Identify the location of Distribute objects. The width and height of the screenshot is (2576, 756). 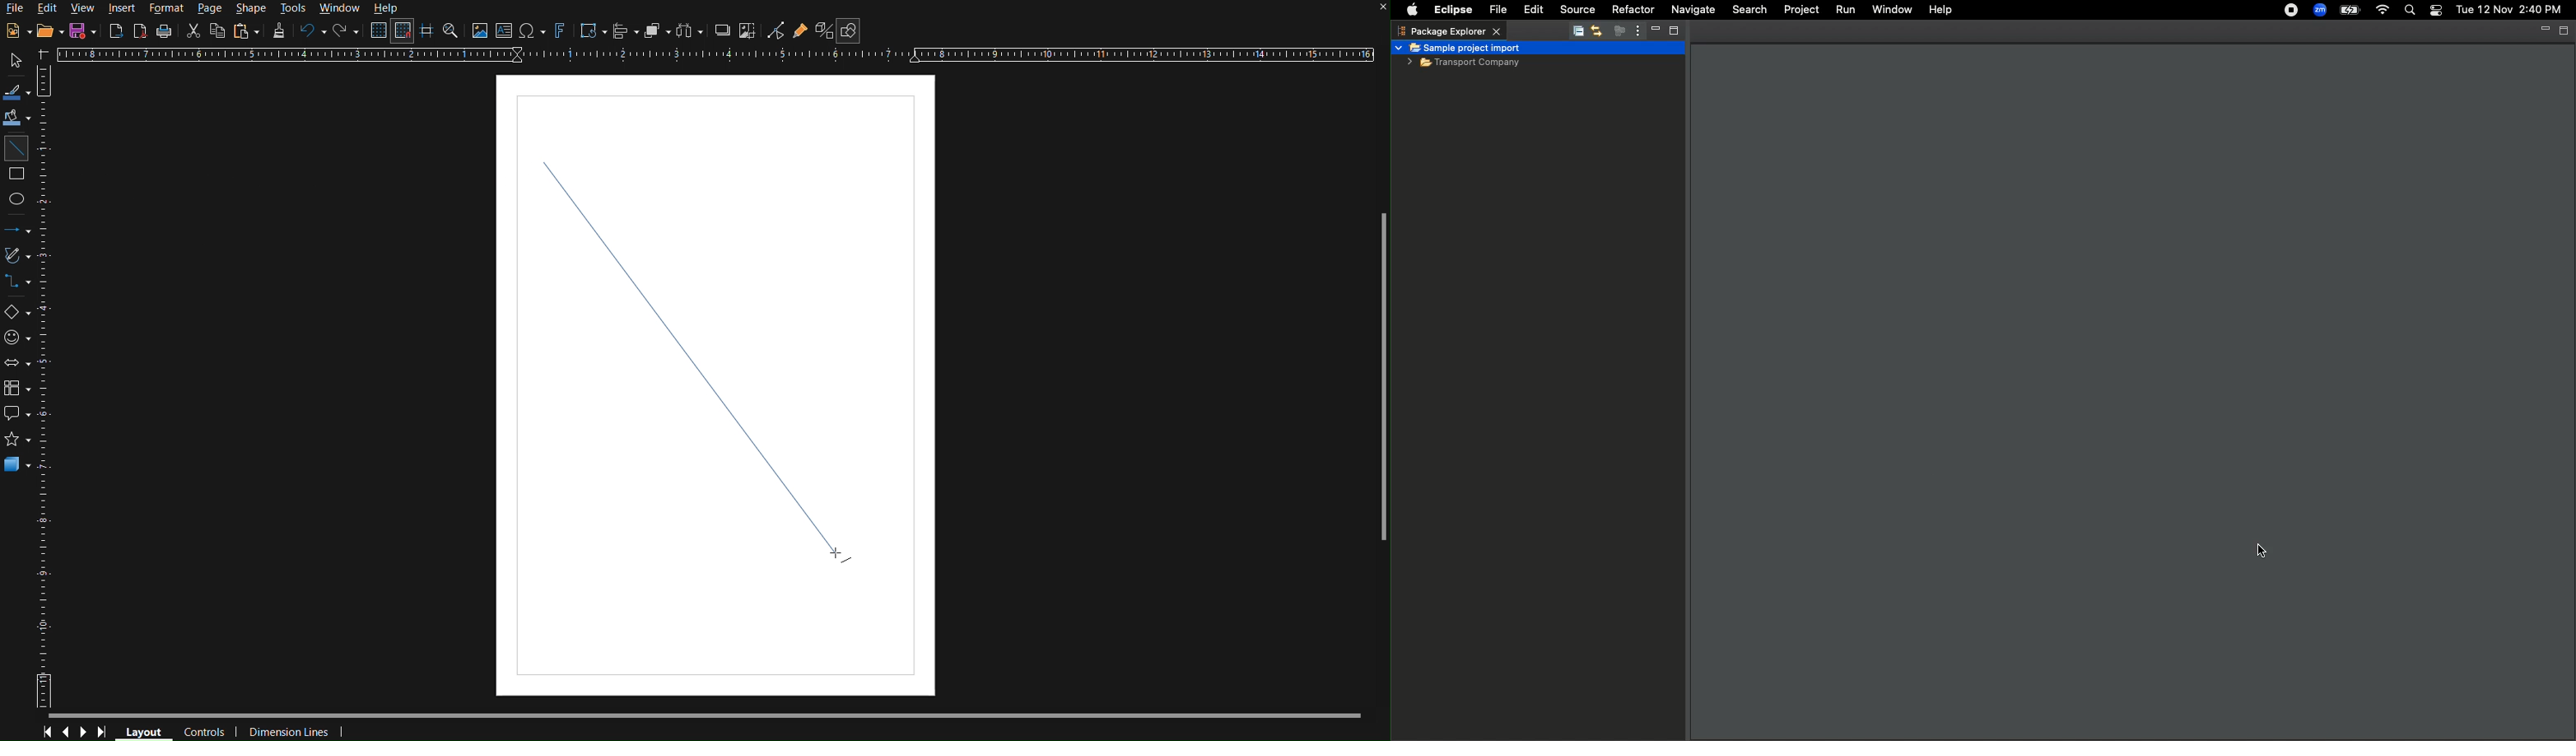
(692, 30).